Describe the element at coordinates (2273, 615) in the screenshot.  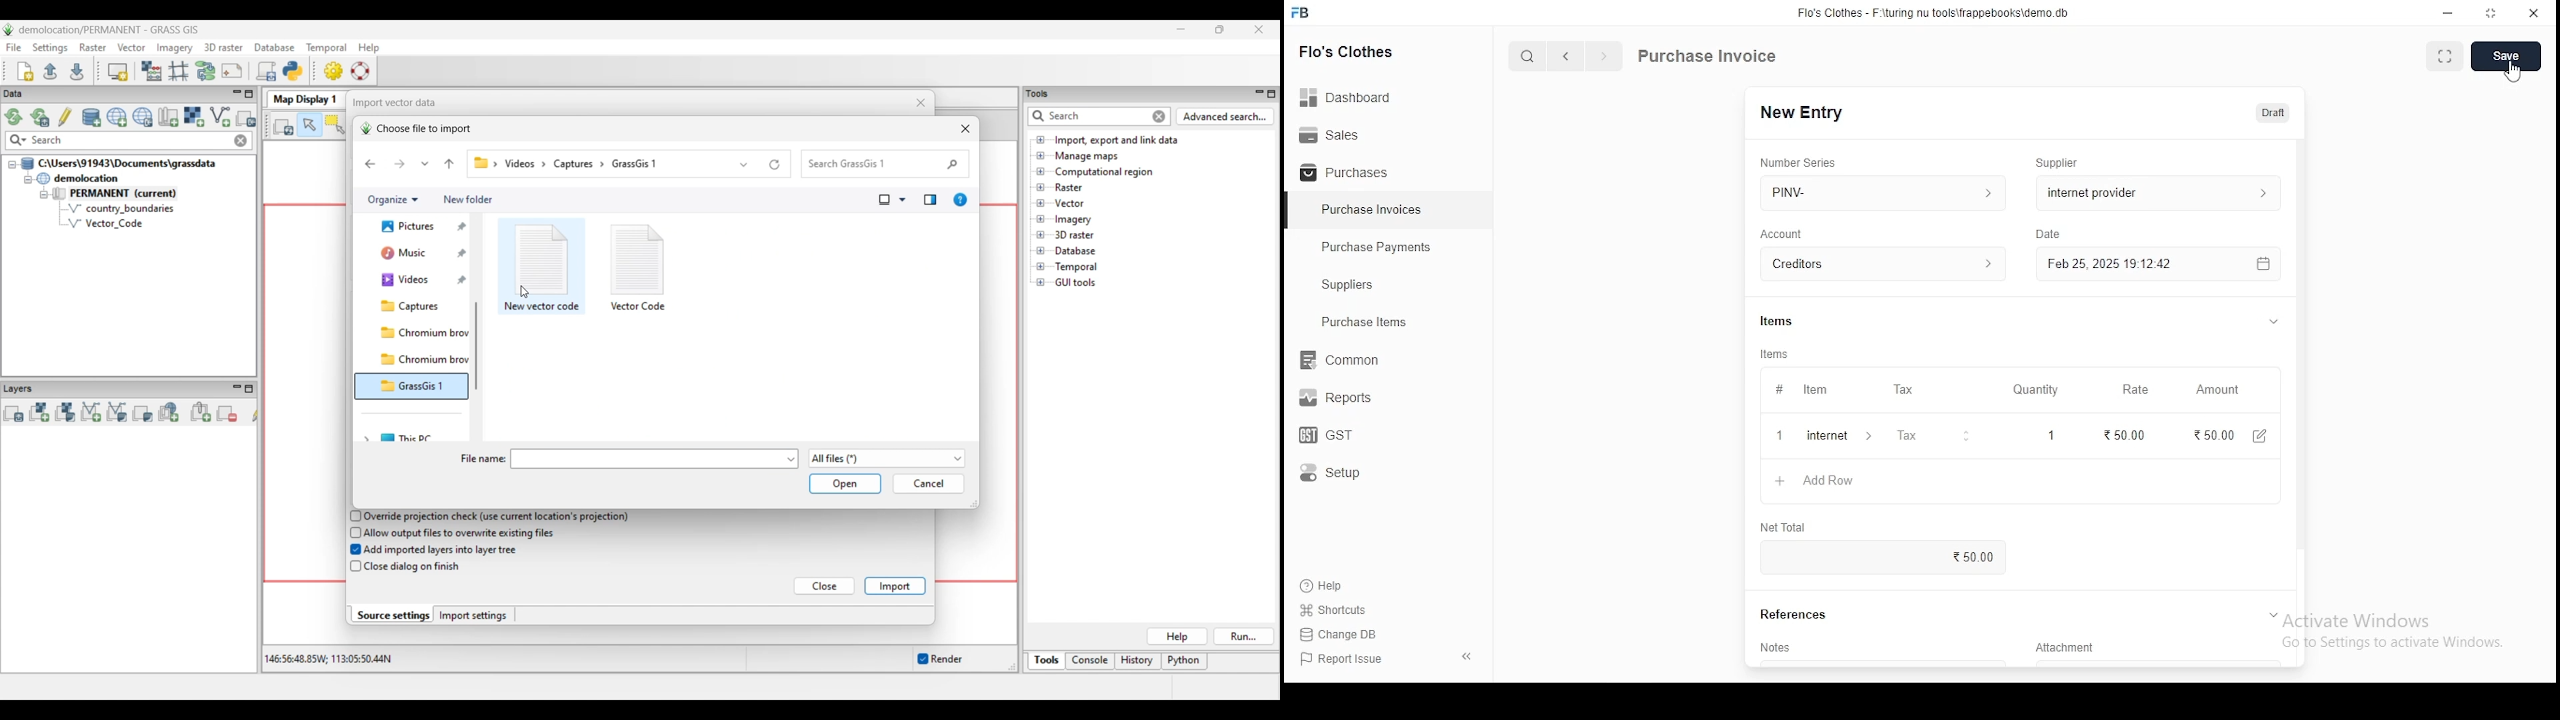
I see `tab` at that location.